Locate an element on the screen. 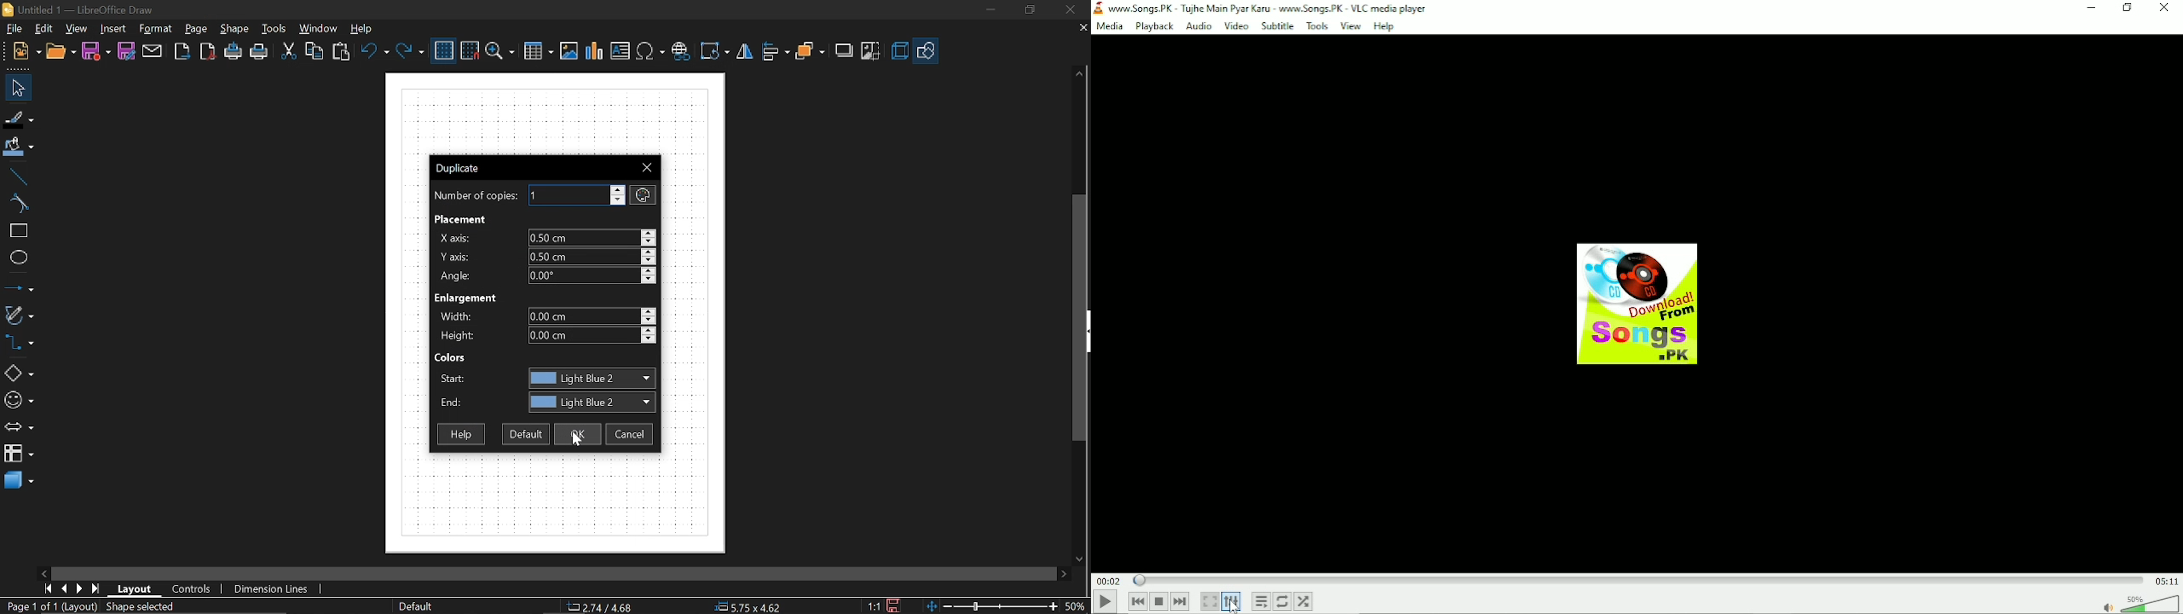 The width and height of the screenshot is (2184, 616). Rectangle is located at coordinates (15, 231).